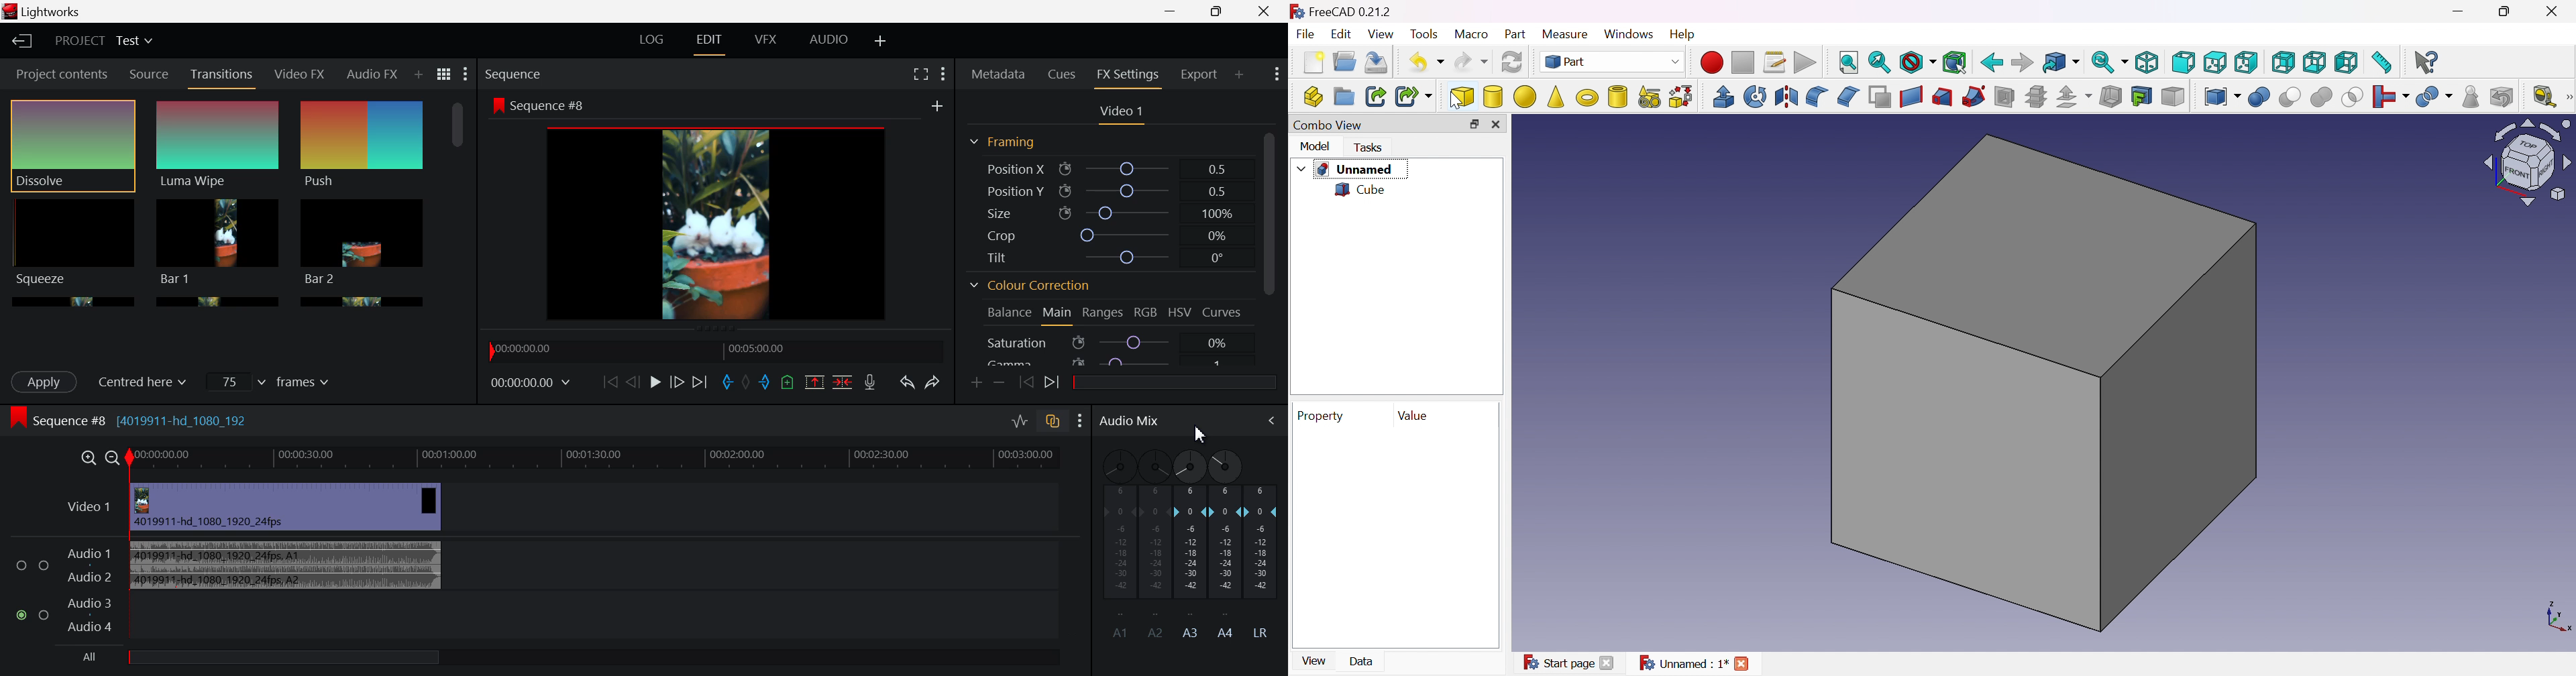 The image size is (2576, 700). What do you see at coordinates (458, 197) in the screenshot?
I see `Scroll Bar` at bounding box center [458, 197].